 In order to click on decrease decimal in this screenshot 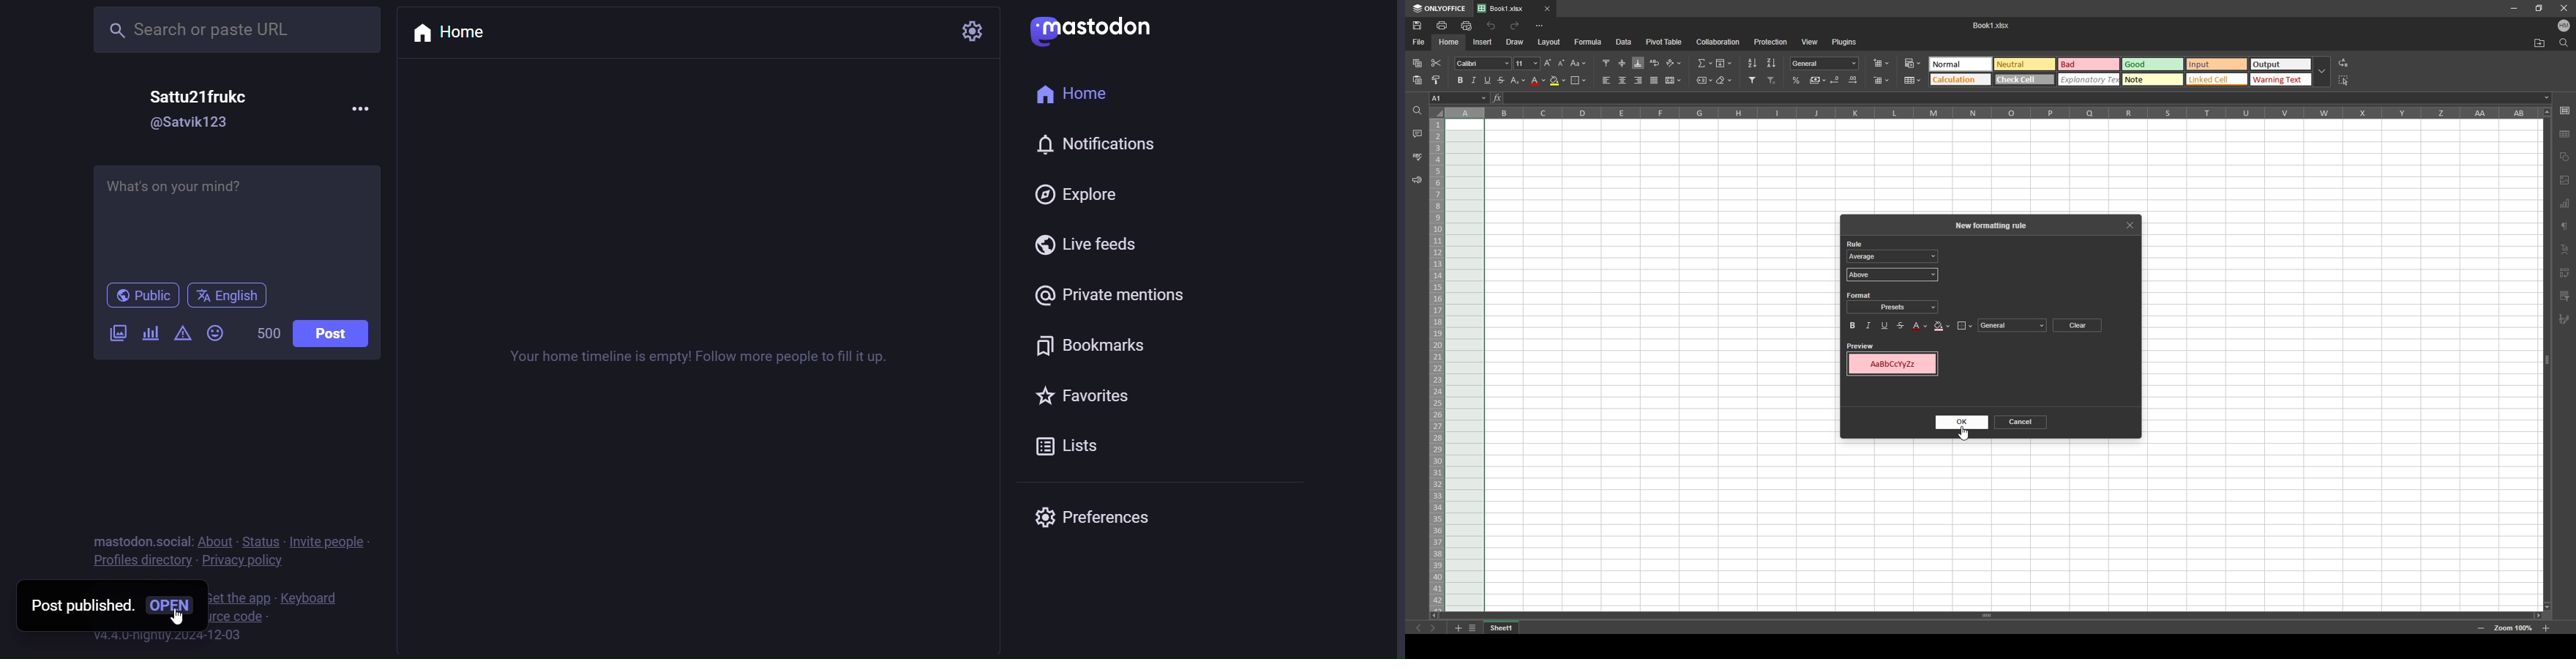, I will do `click(1836, 79)`.